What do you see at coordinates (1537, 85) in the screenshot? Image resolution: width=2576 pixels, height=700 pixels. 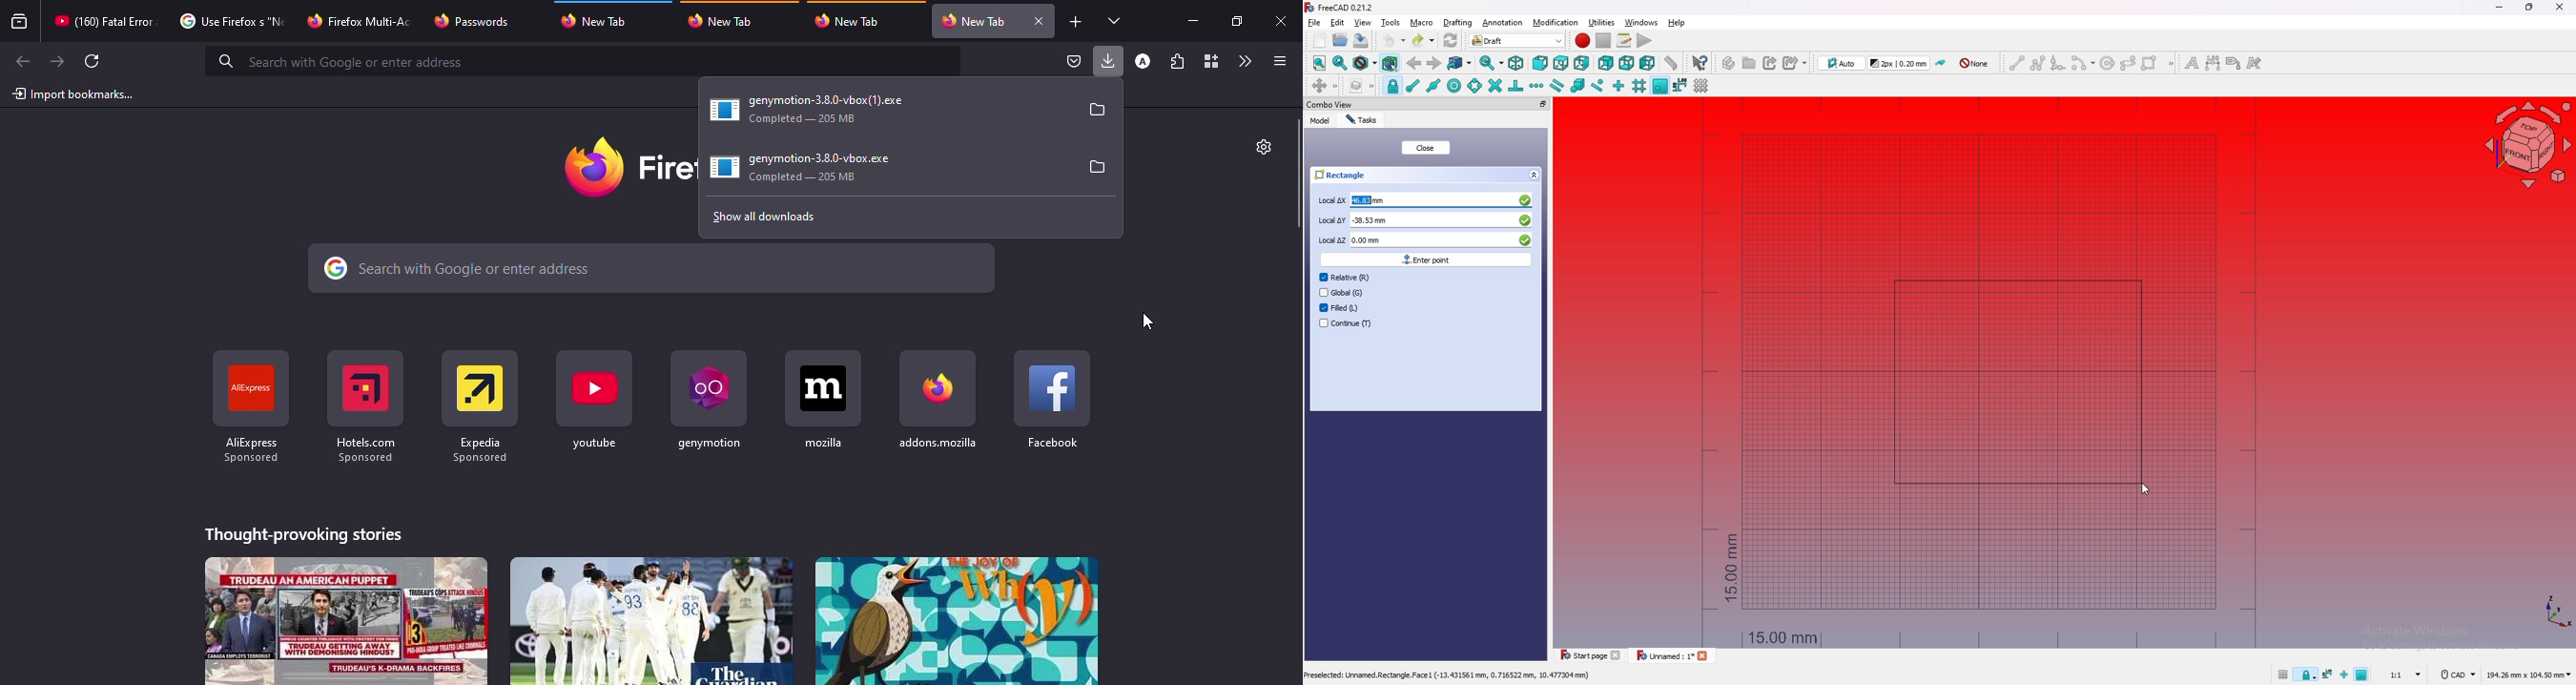 I see `snap extension` at bounding box center [1537, 85].